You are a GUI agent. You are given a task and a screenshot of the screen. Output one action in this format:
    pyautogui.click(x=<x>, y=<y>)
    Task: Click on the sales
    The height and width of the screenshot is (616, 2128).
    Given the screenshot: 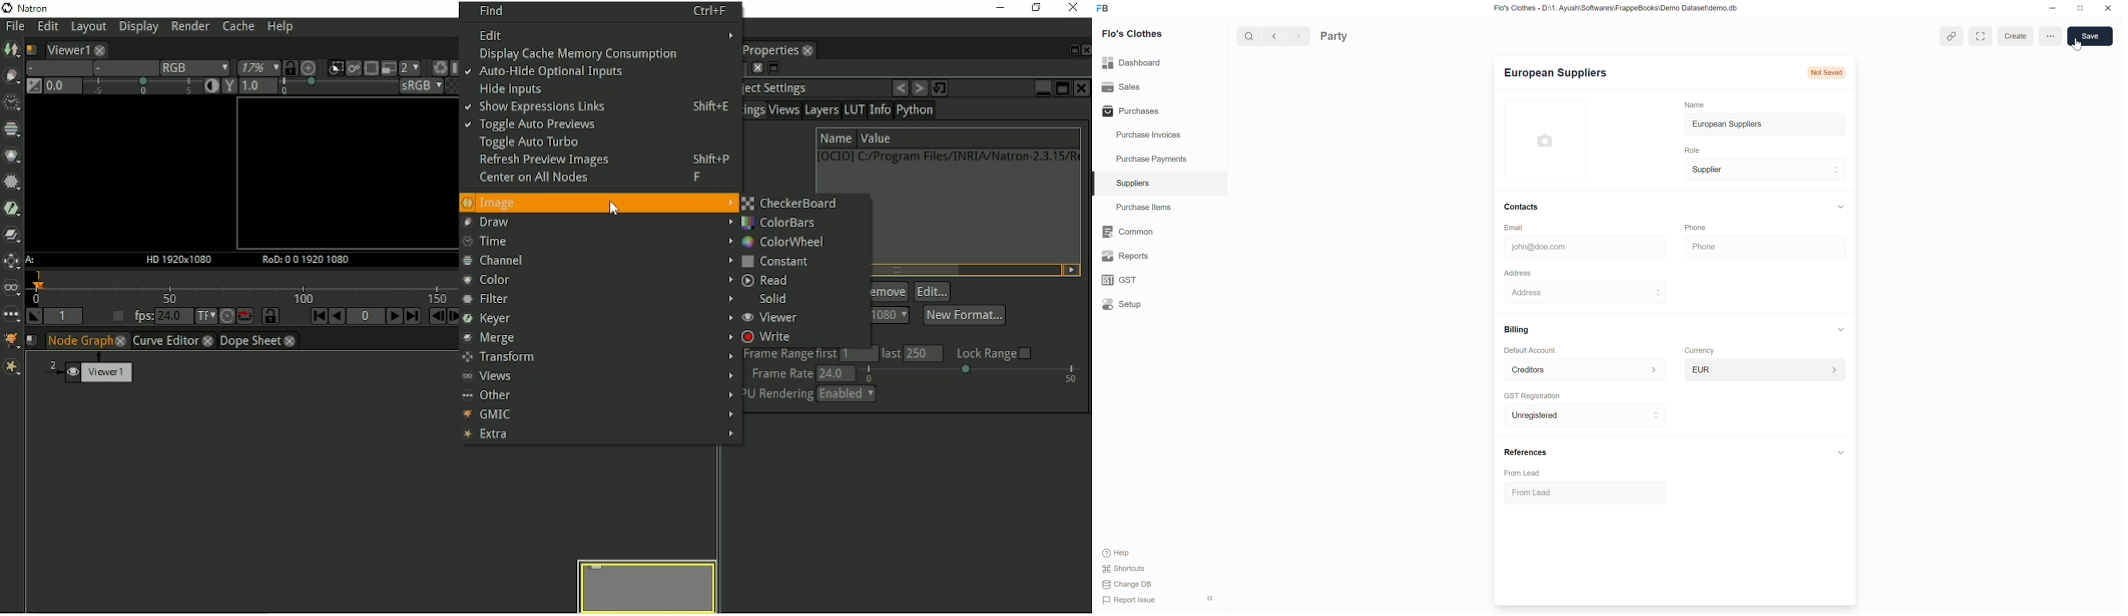 What is the action you would take?
    pyautogui.click(x=1121, y=87)
    